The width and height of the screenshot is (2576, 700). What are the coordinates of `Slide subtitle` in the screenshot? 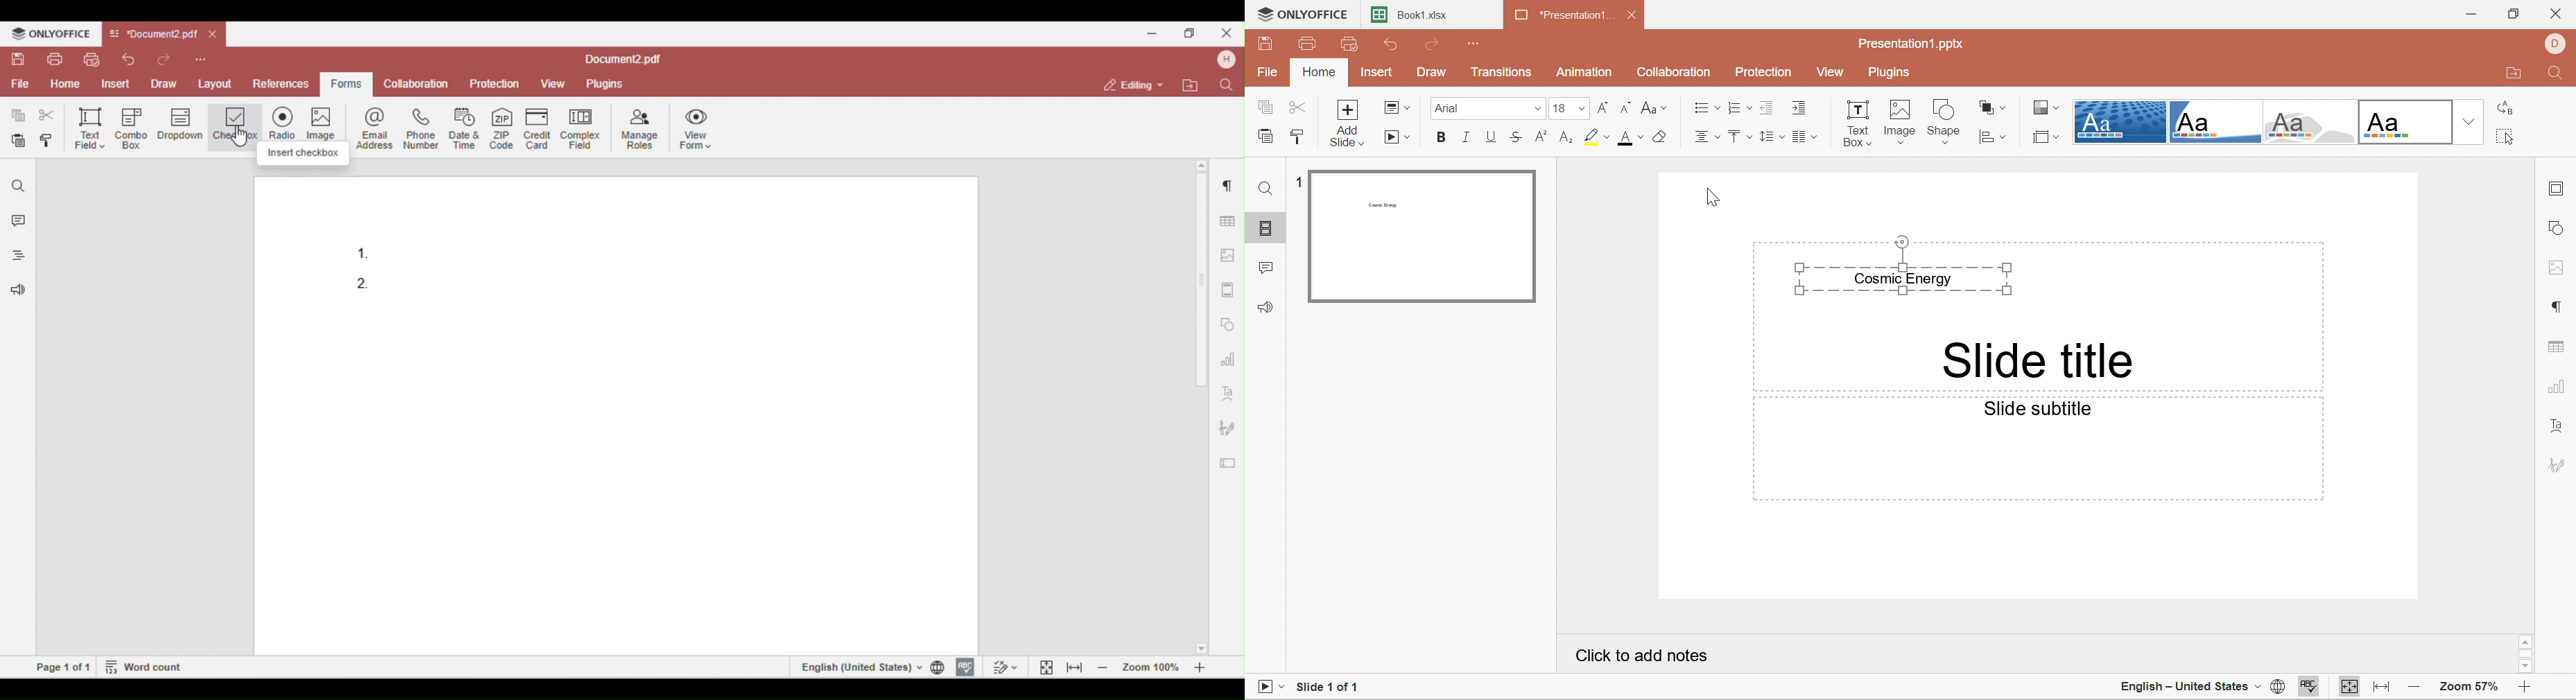 It's located at (2042, 410).